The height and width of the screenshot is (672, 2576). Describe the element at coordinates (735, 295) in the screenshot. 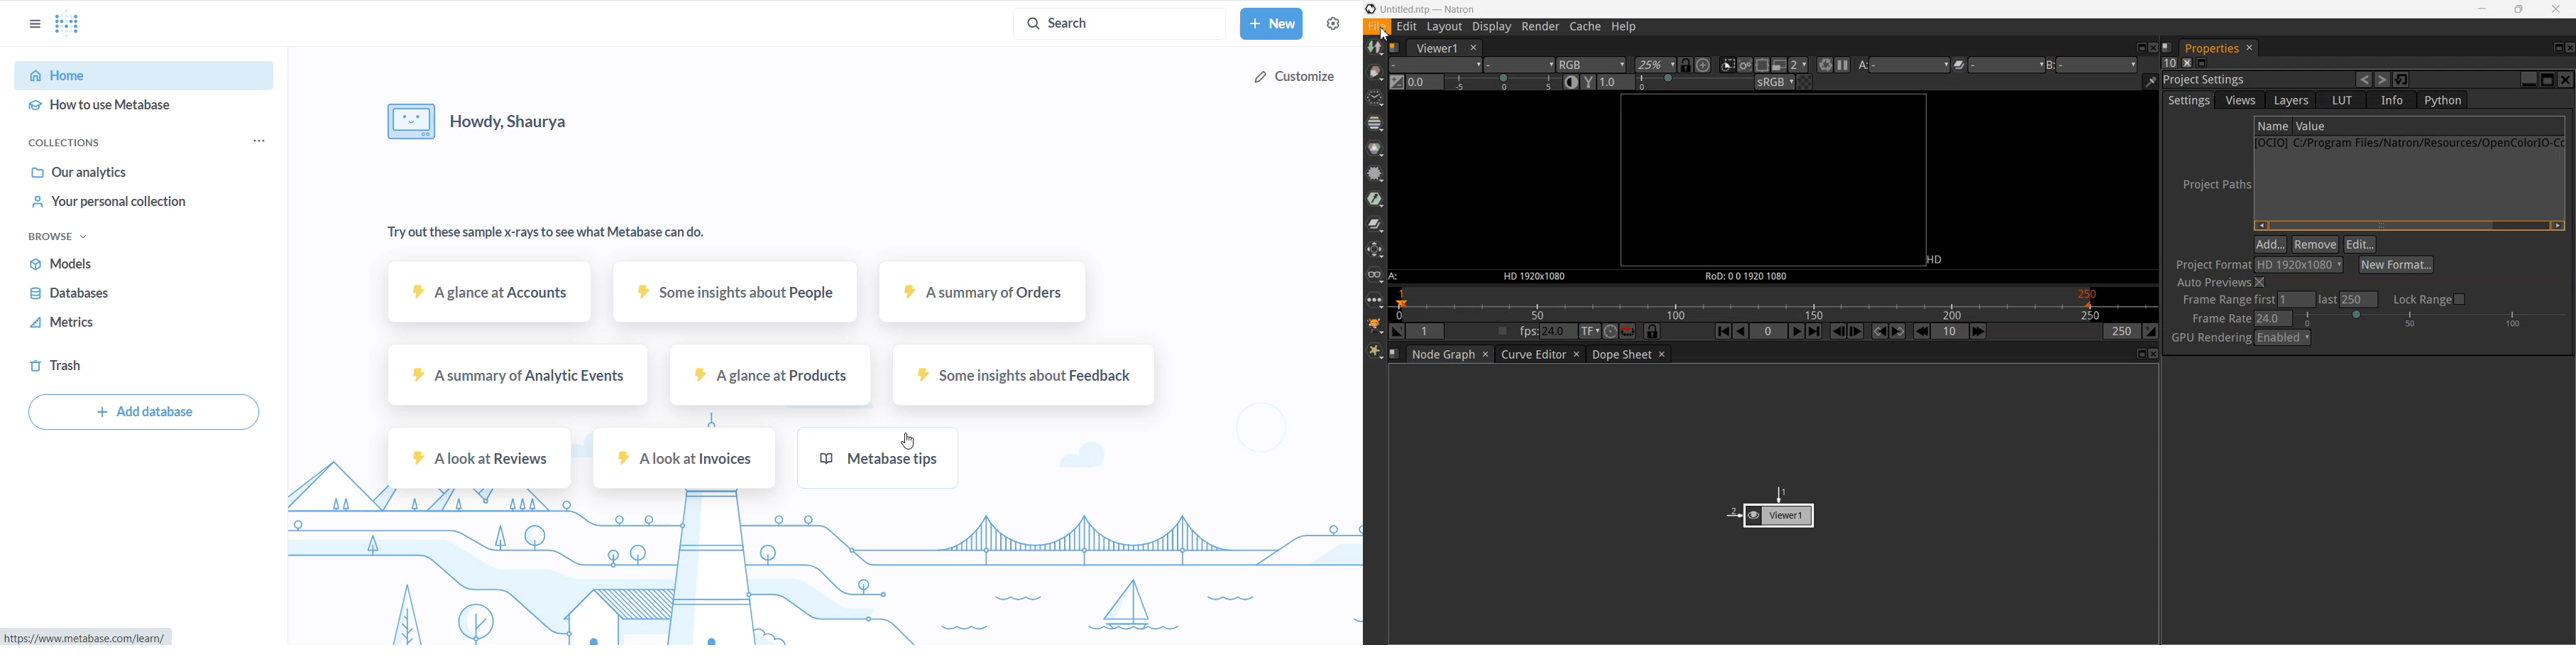

I see `some insights about people sample` at that location.